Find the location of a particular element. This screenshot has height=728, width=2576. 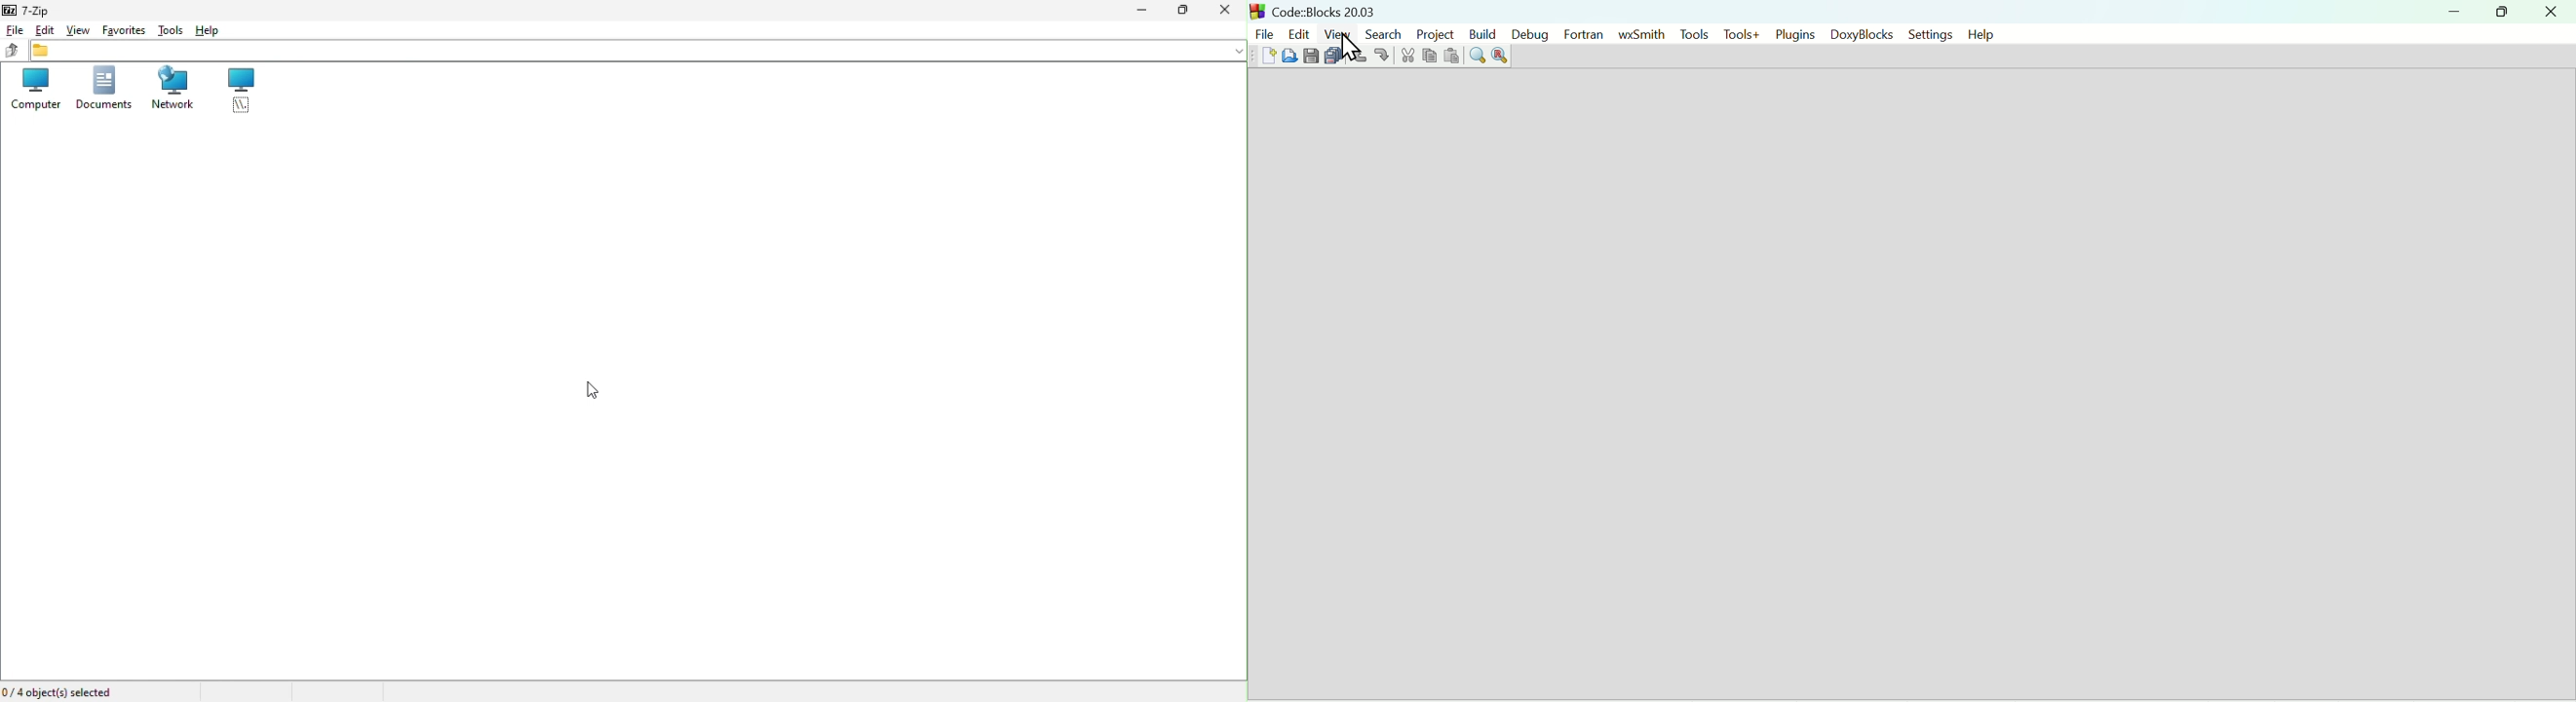

restore is located at coordinates (1182, 12).